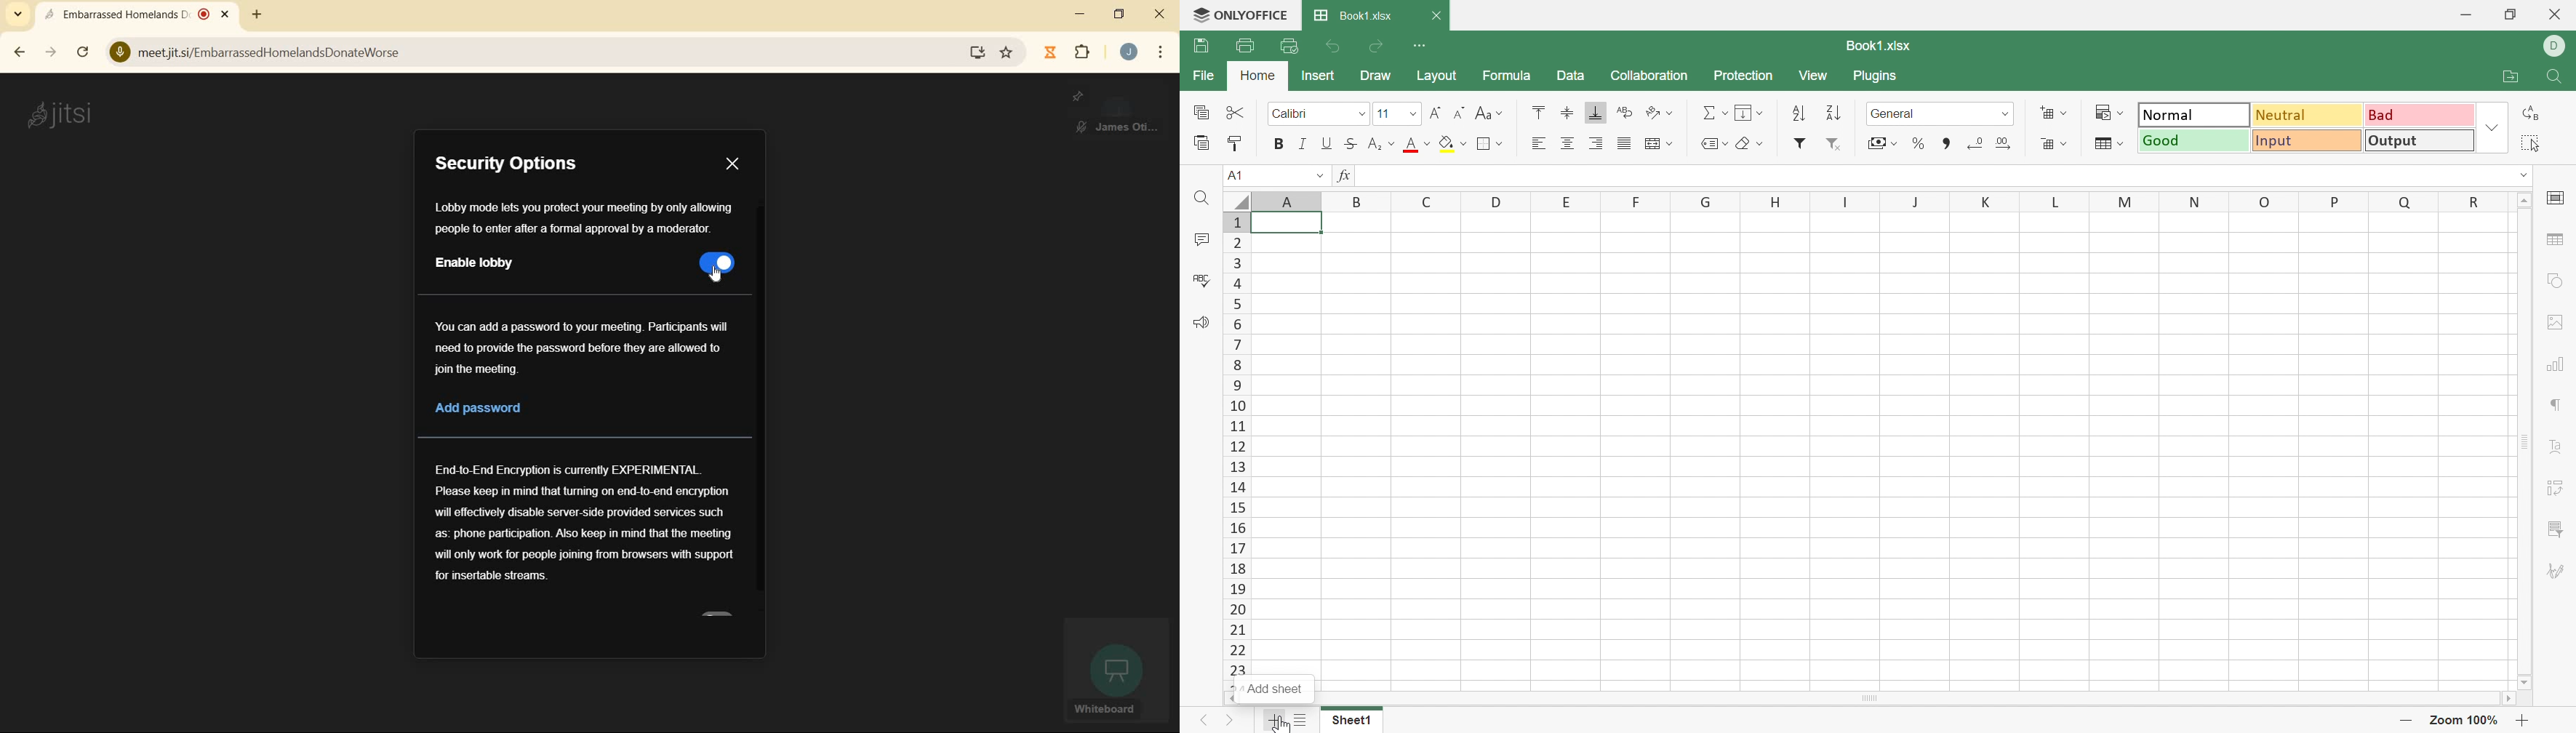  Describe the element at coordinates (1235, 200) in the screenshot. I see `Select all` at that location.